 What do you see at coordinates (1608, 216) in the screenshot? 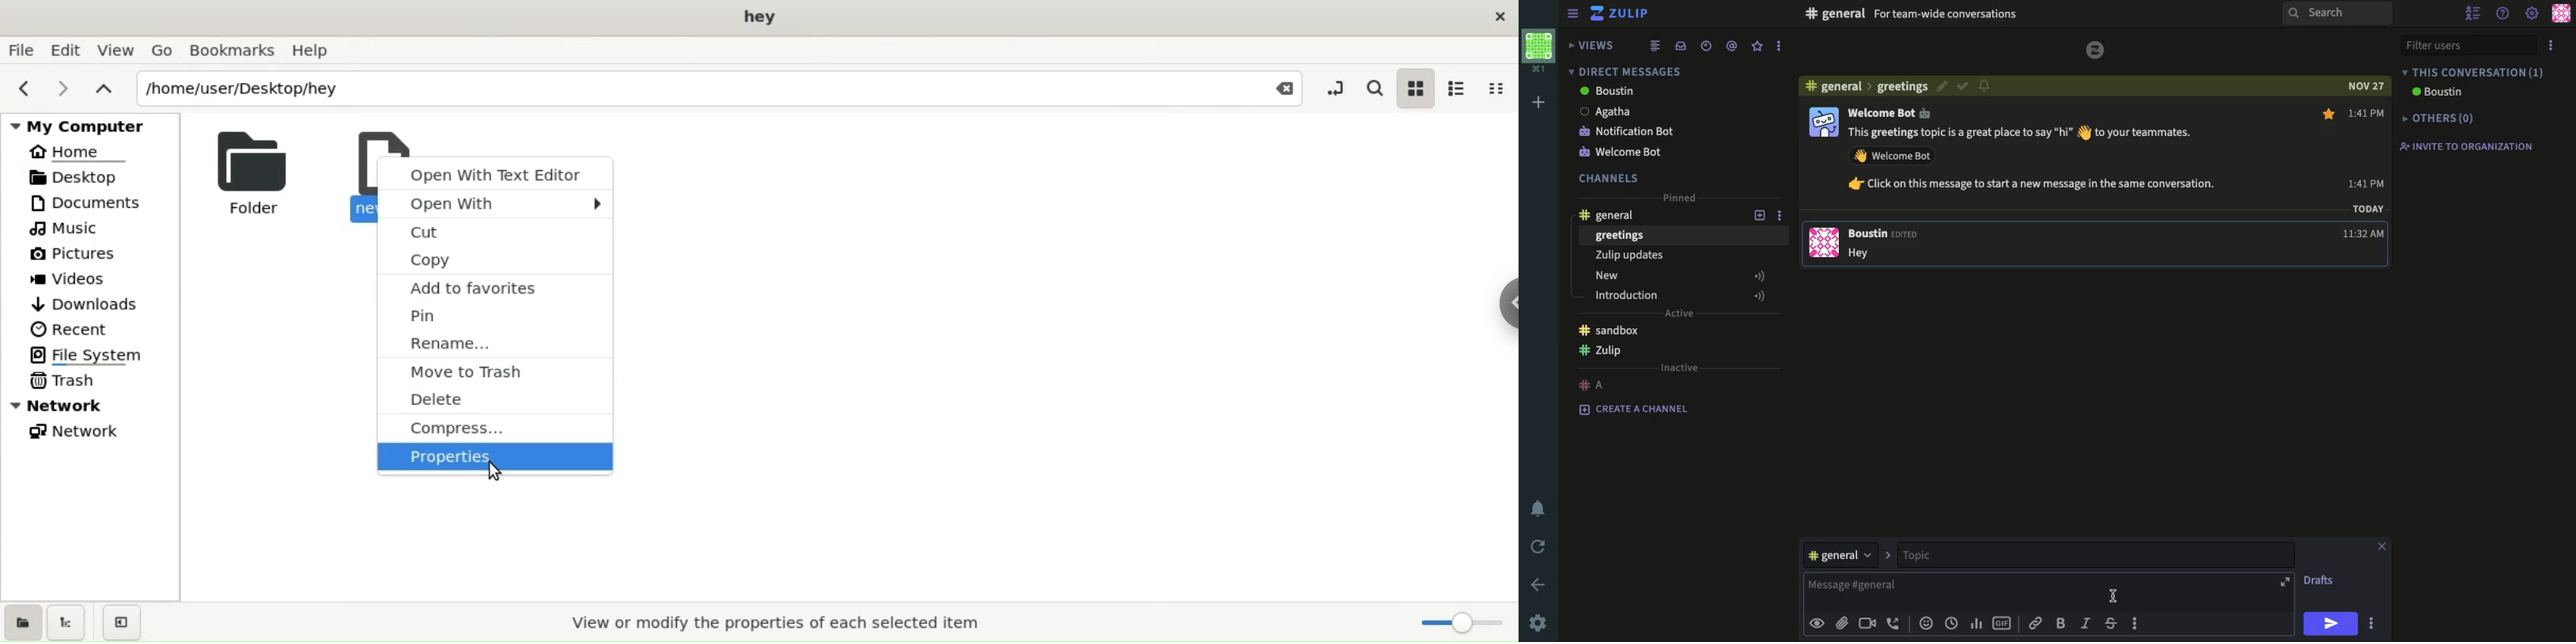
I see `general` at bounding box center [1608, 216].